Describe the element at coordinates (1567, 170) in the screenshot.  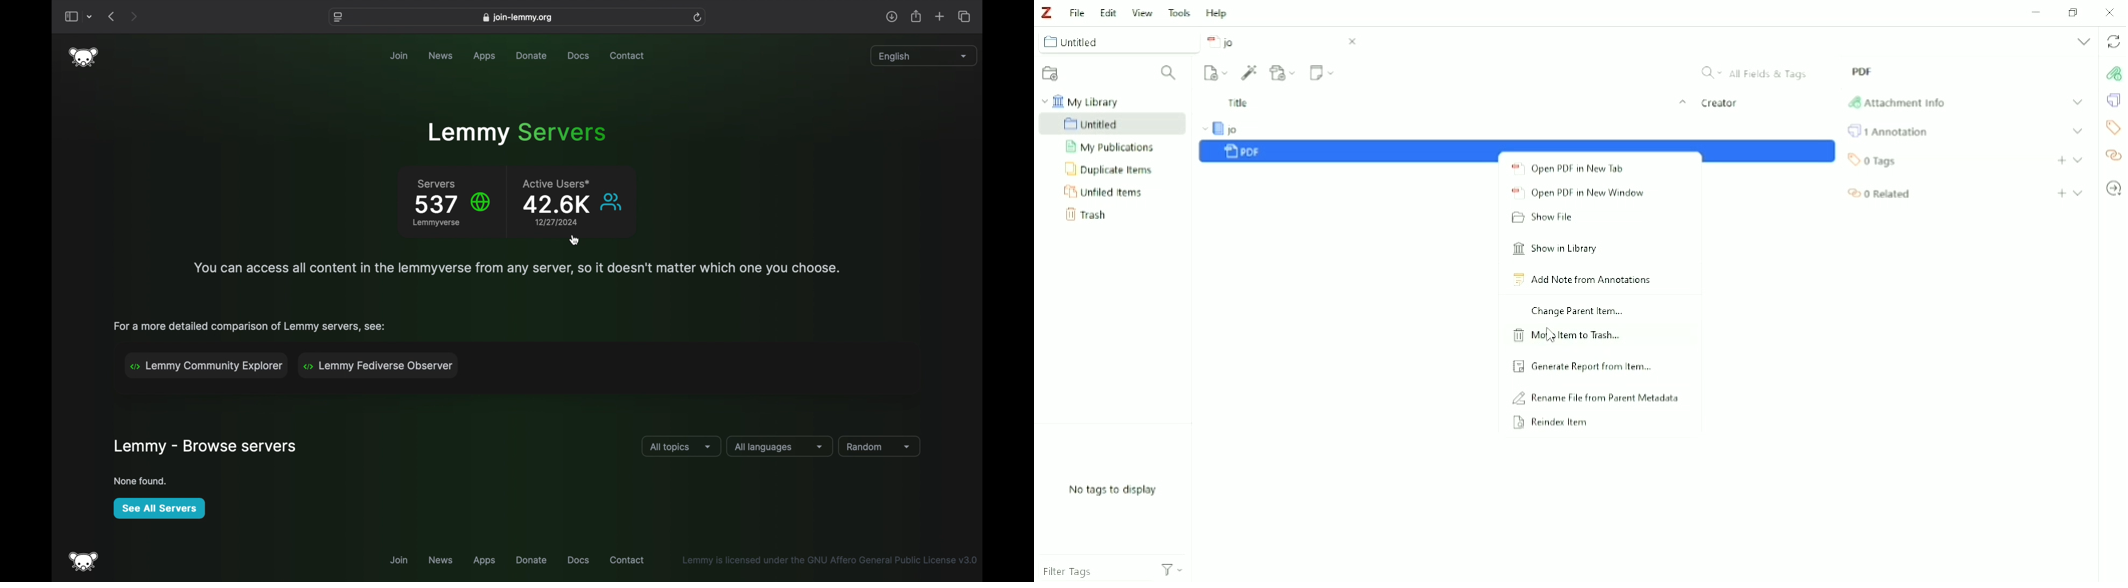
I see `Open PDF in New Tab` at that location.